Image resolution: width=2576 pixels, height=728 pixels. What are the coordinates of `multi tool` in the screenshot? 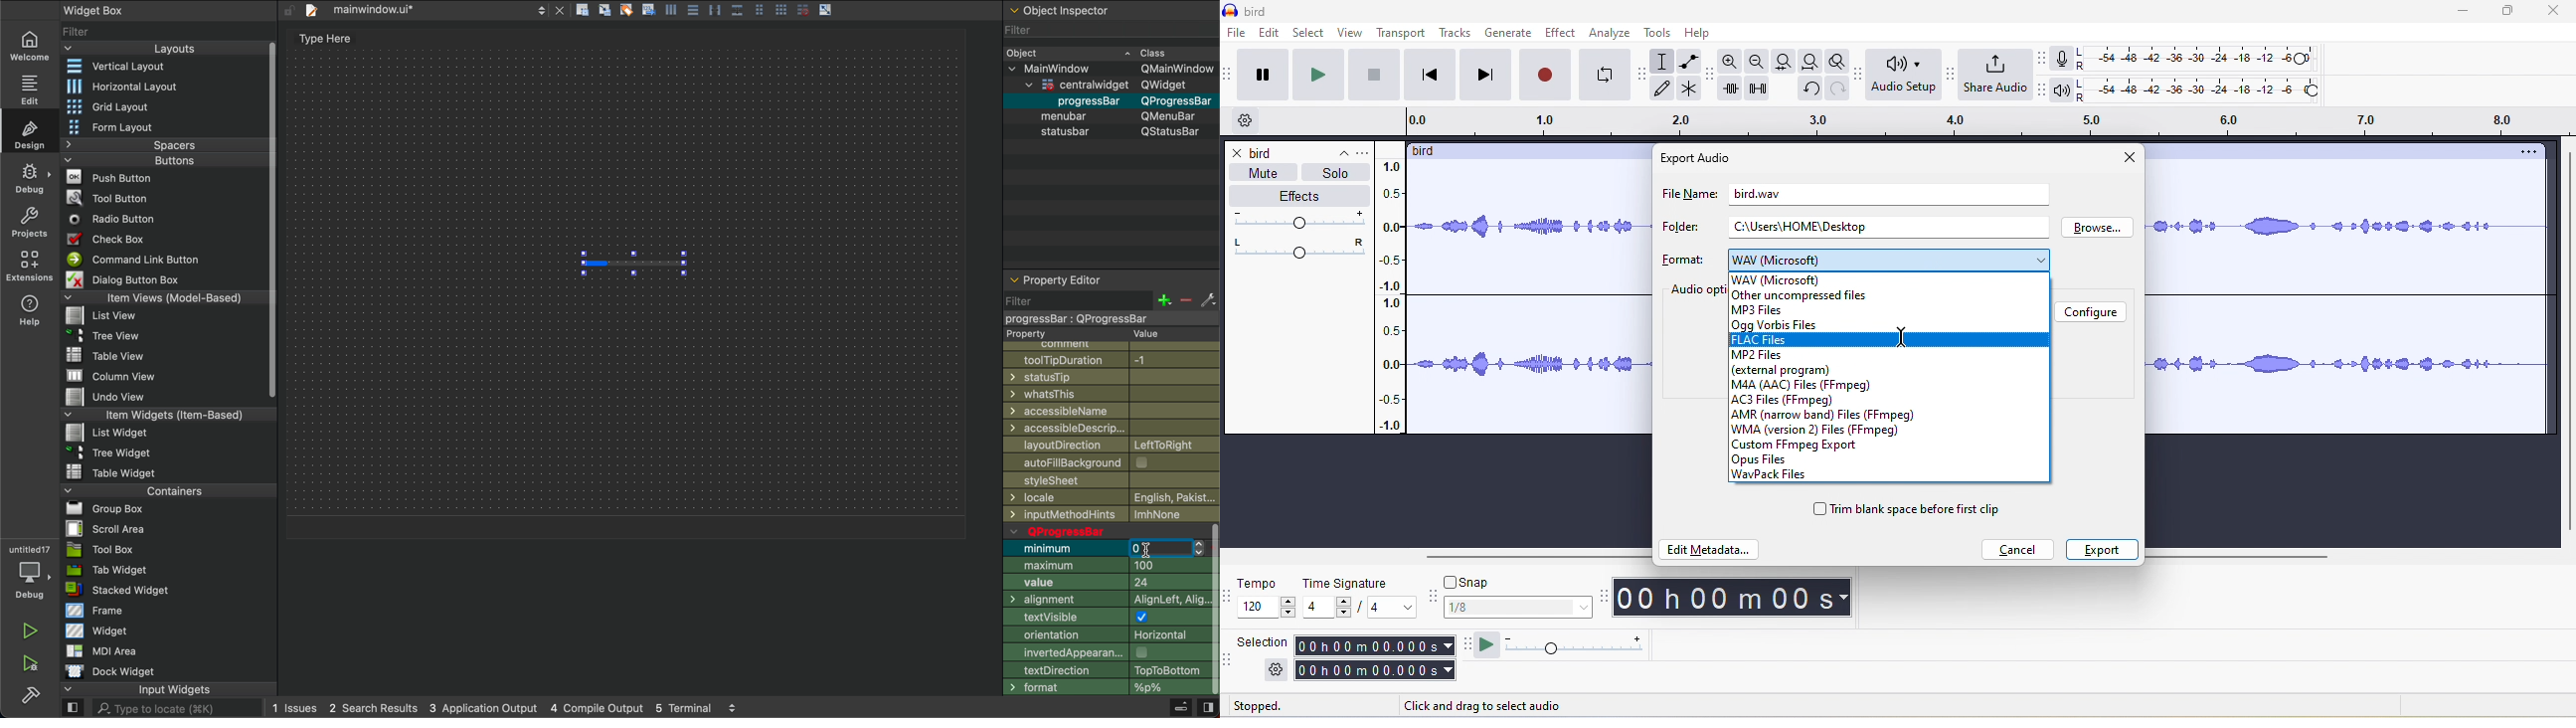 It's located at (1691, 90).